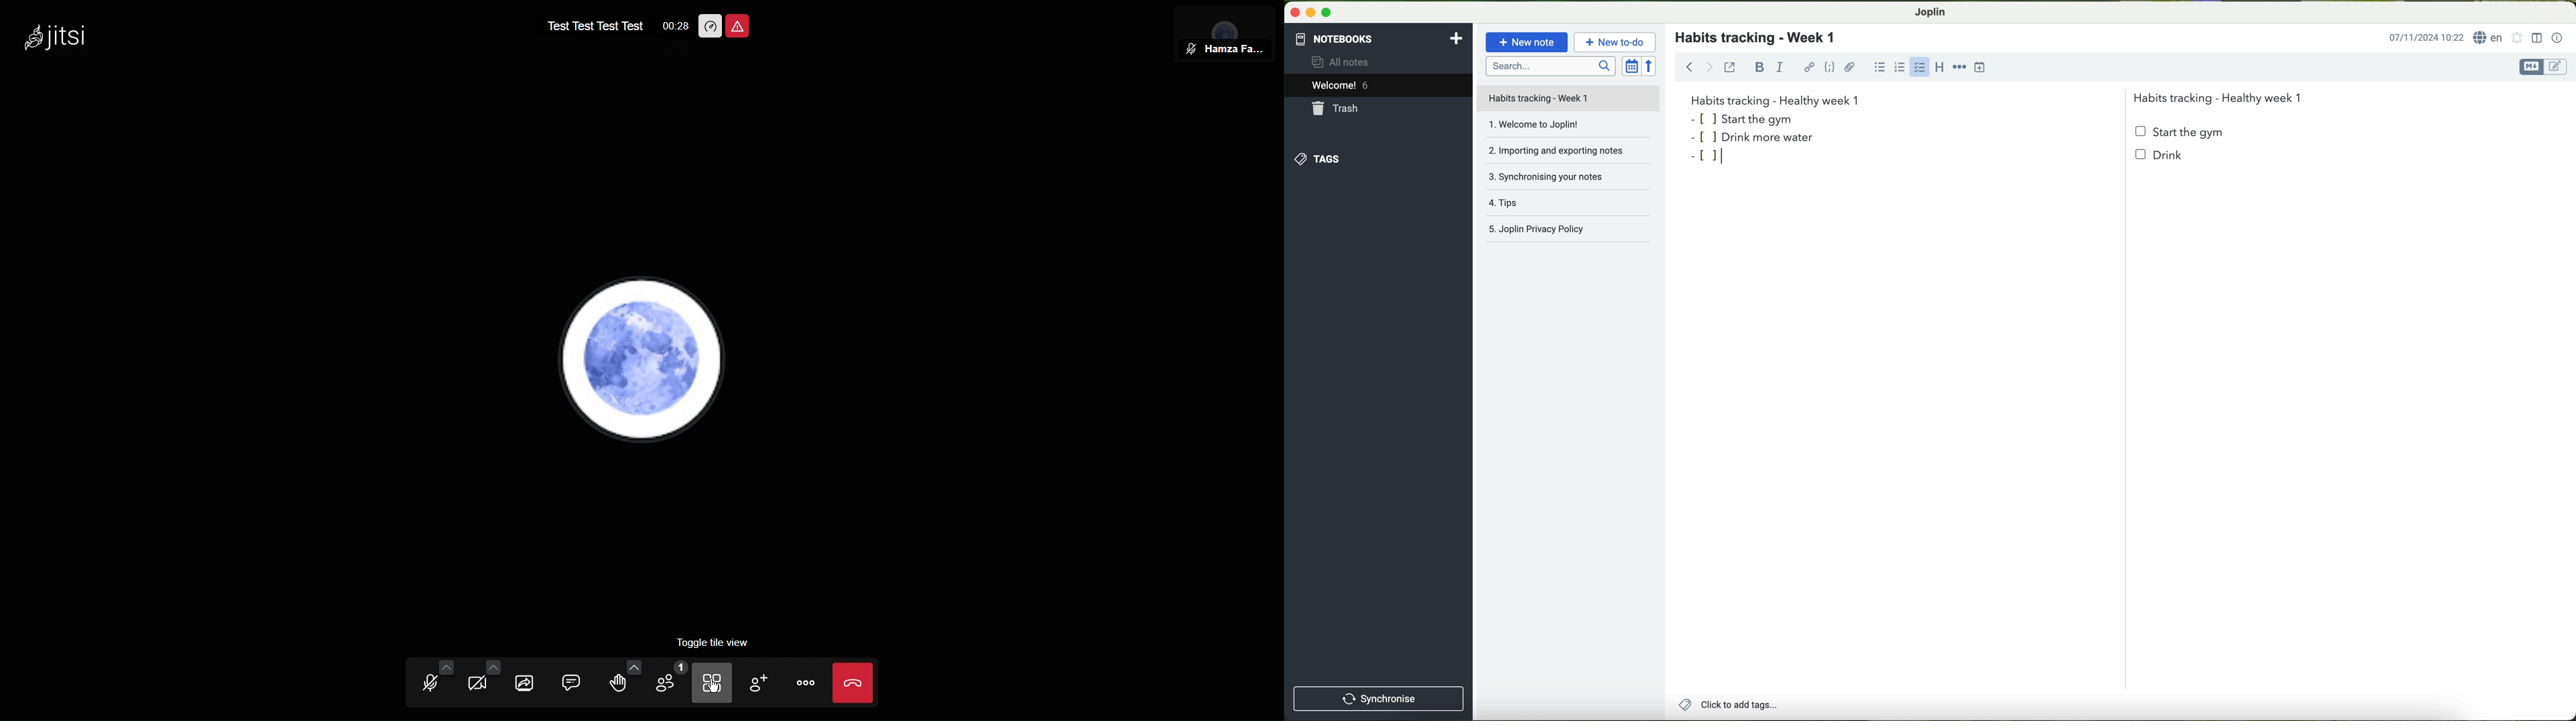  What do you see at coordinates (1527, 42) in the screenshot?
I see `new note button` at bounding box center [1527, 42].